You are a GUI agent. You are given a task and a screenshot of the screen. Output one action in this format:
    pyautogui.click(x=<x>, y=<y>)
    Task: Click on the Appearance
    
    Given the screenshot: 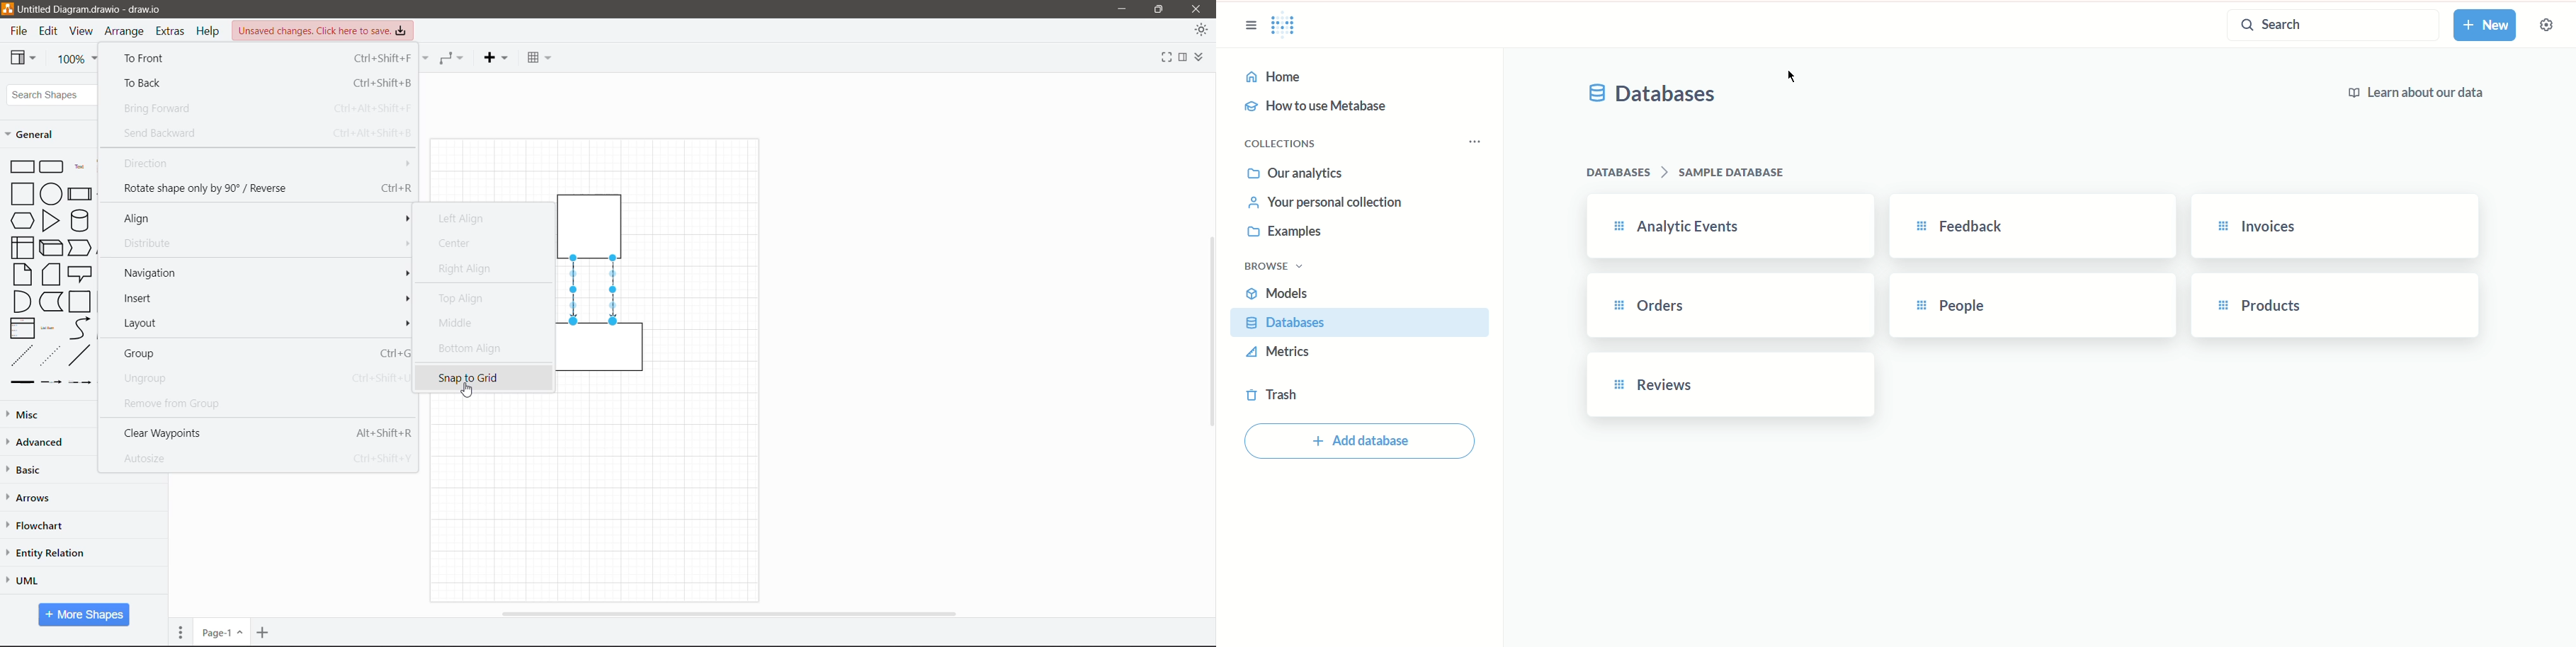 What is the action you would take?
    pyautogui.click(x=1201, y=32)
    